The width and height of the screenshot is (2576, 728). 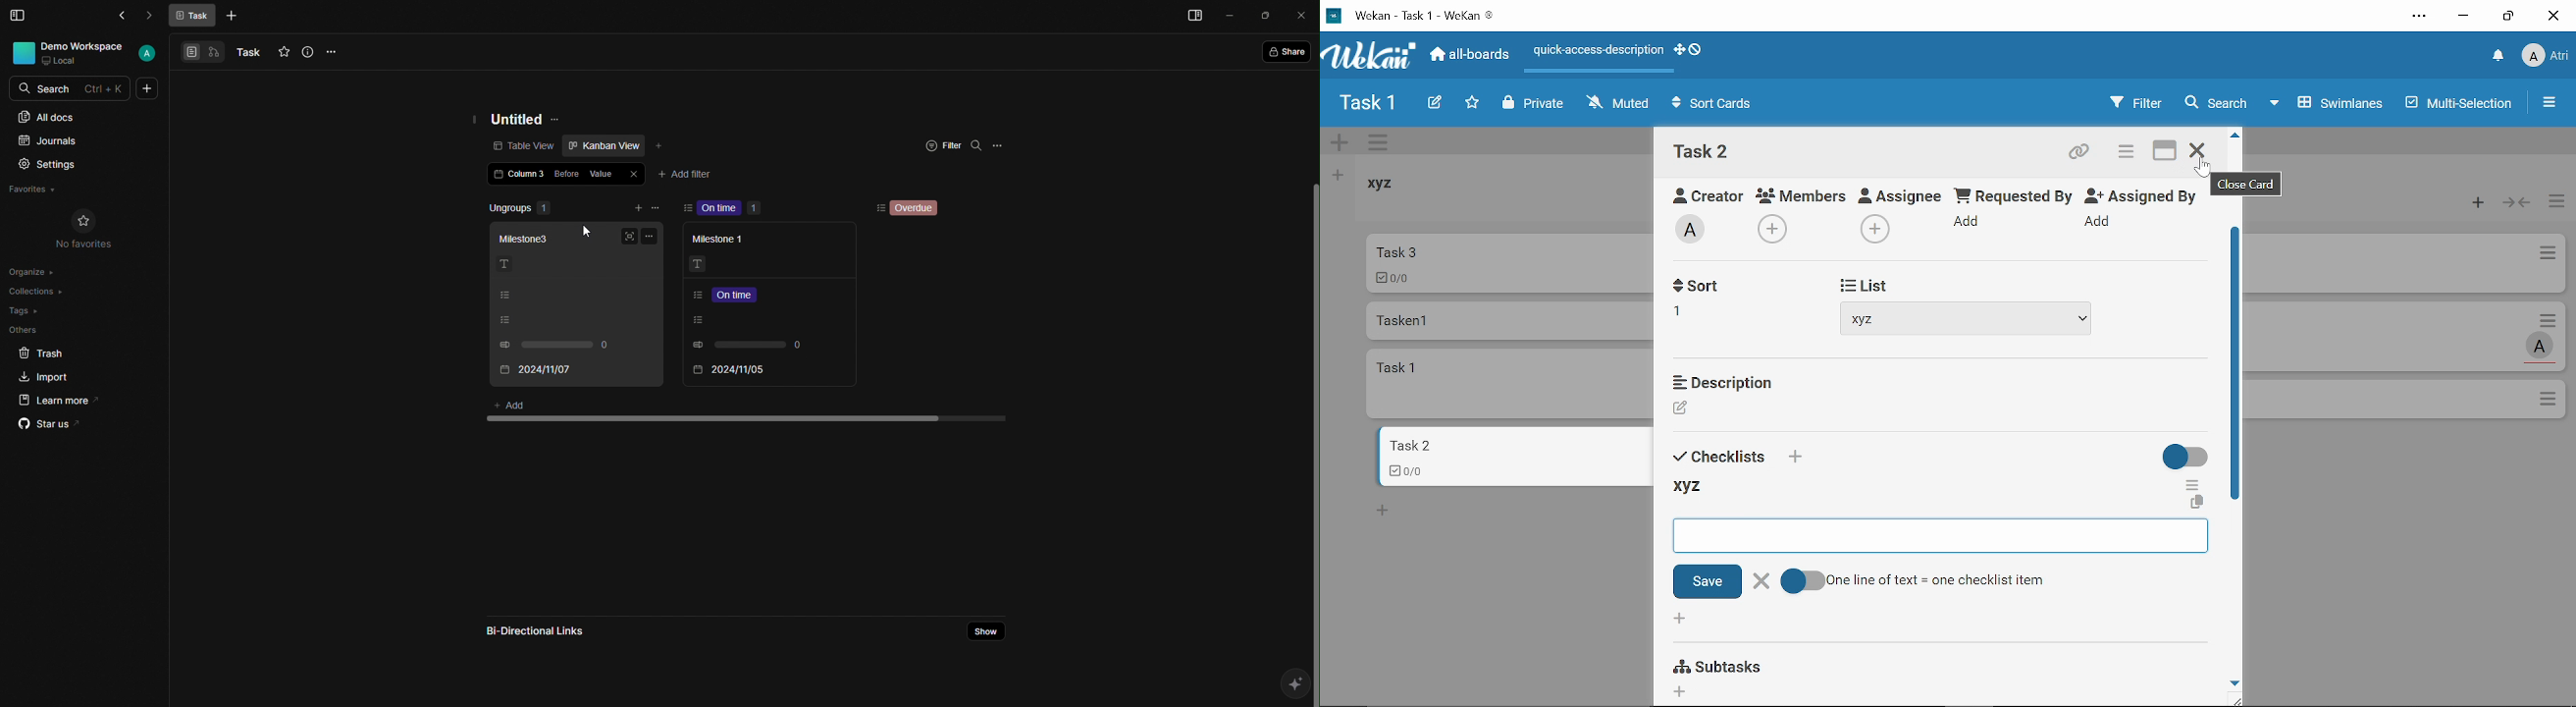 I want to click on Add, so click(x=2101, y=222).